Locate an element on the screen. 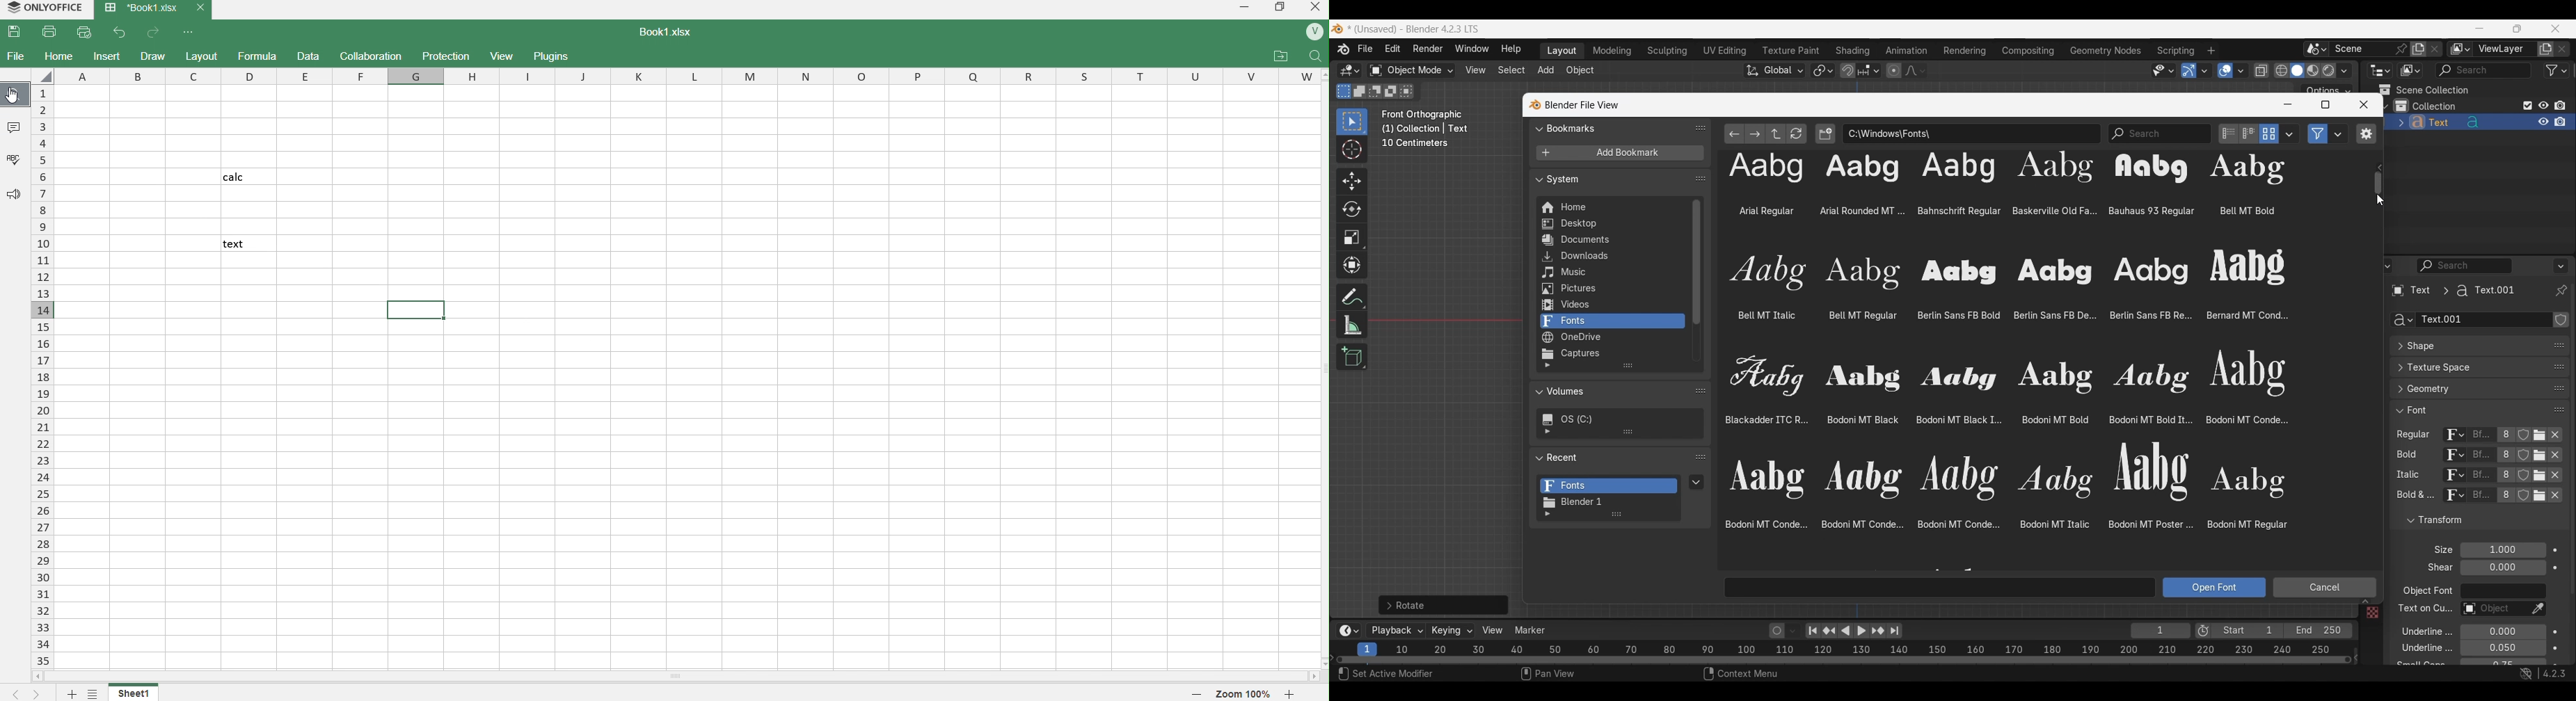  Rotate is located at coordinates (1352, 209).